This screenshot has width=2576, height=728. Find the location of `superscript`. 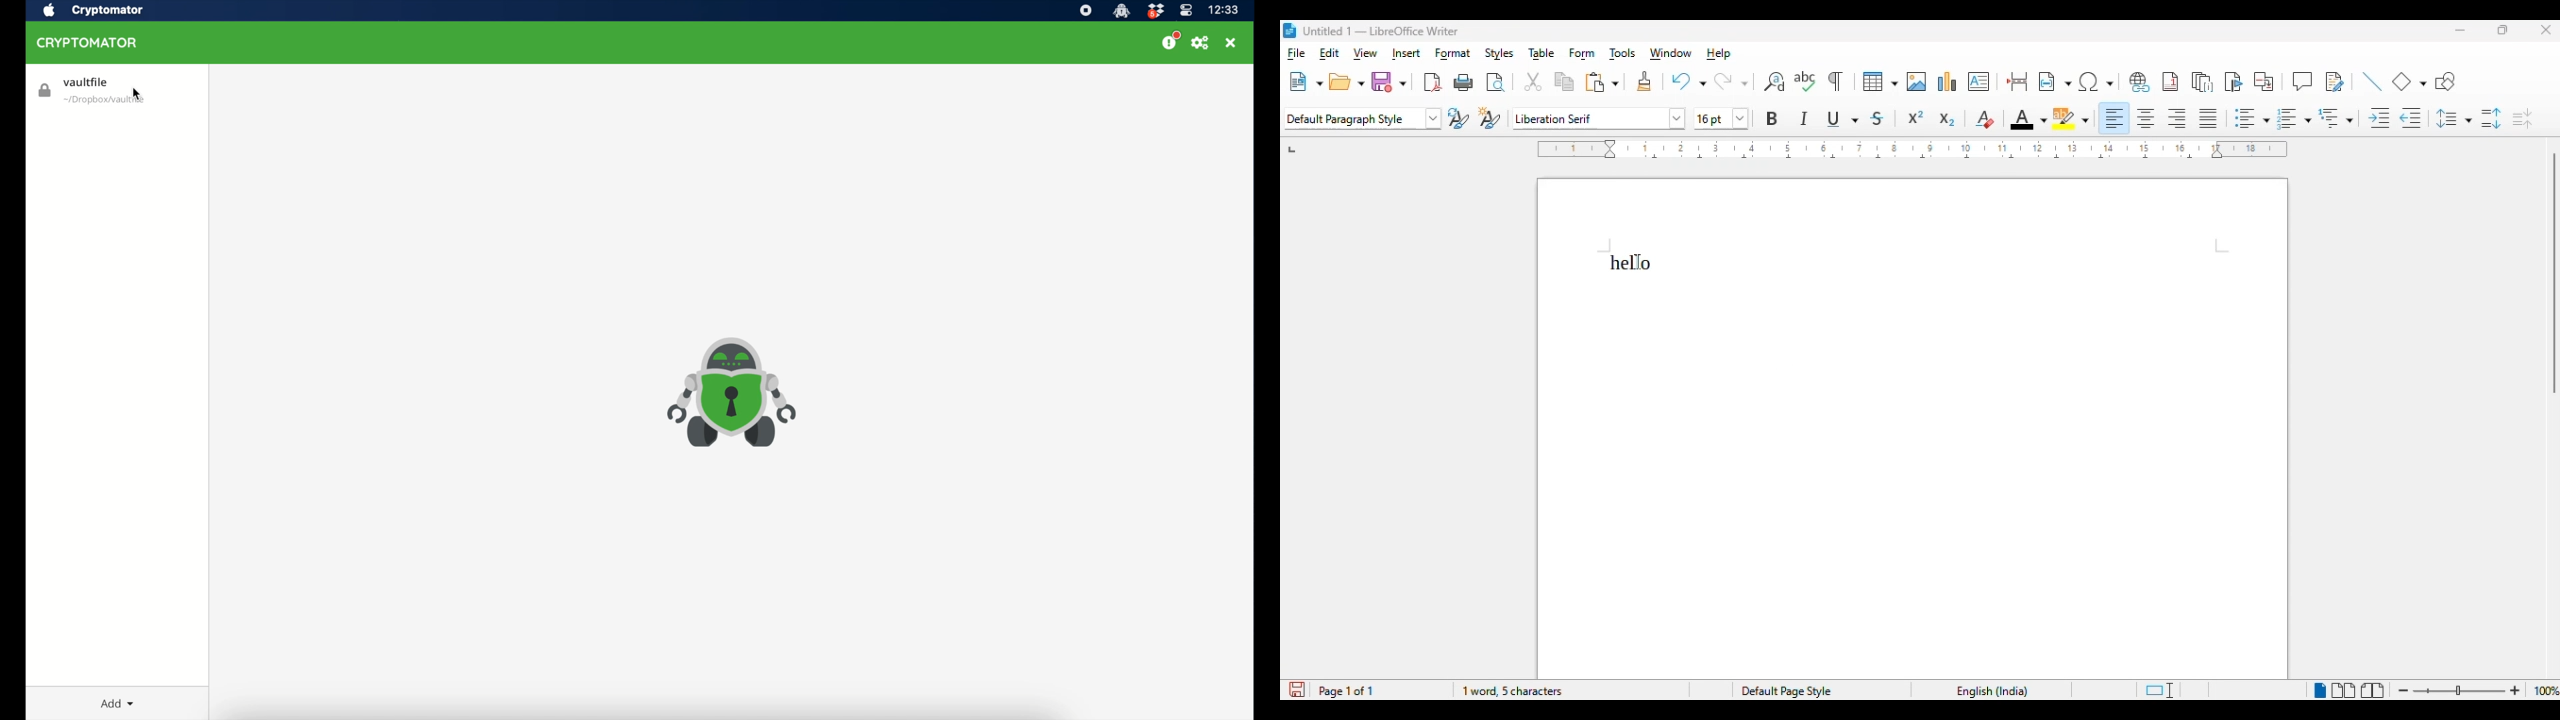

superscript is located at coordinates (1916, 117).